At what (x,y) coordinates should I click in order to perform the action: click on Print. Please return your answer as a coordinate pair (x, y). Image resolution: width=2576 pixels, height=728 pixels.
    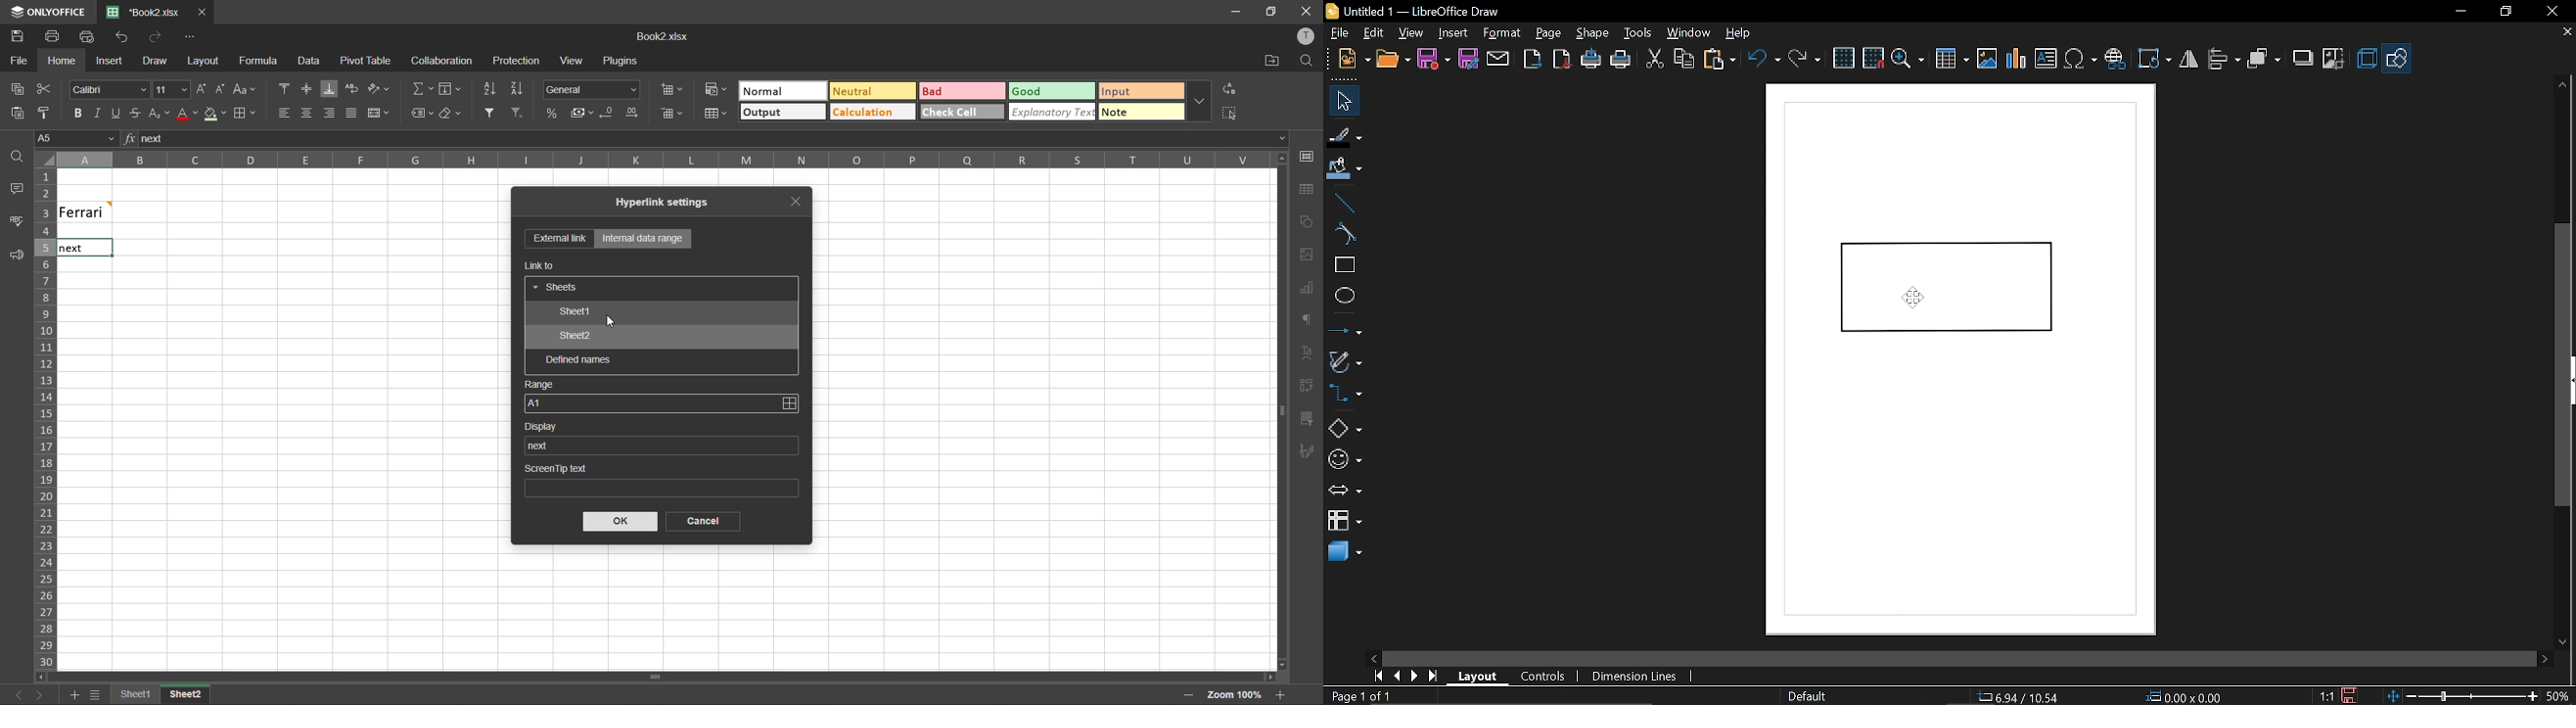
    Looking at the image, I should click on (1622, 60).